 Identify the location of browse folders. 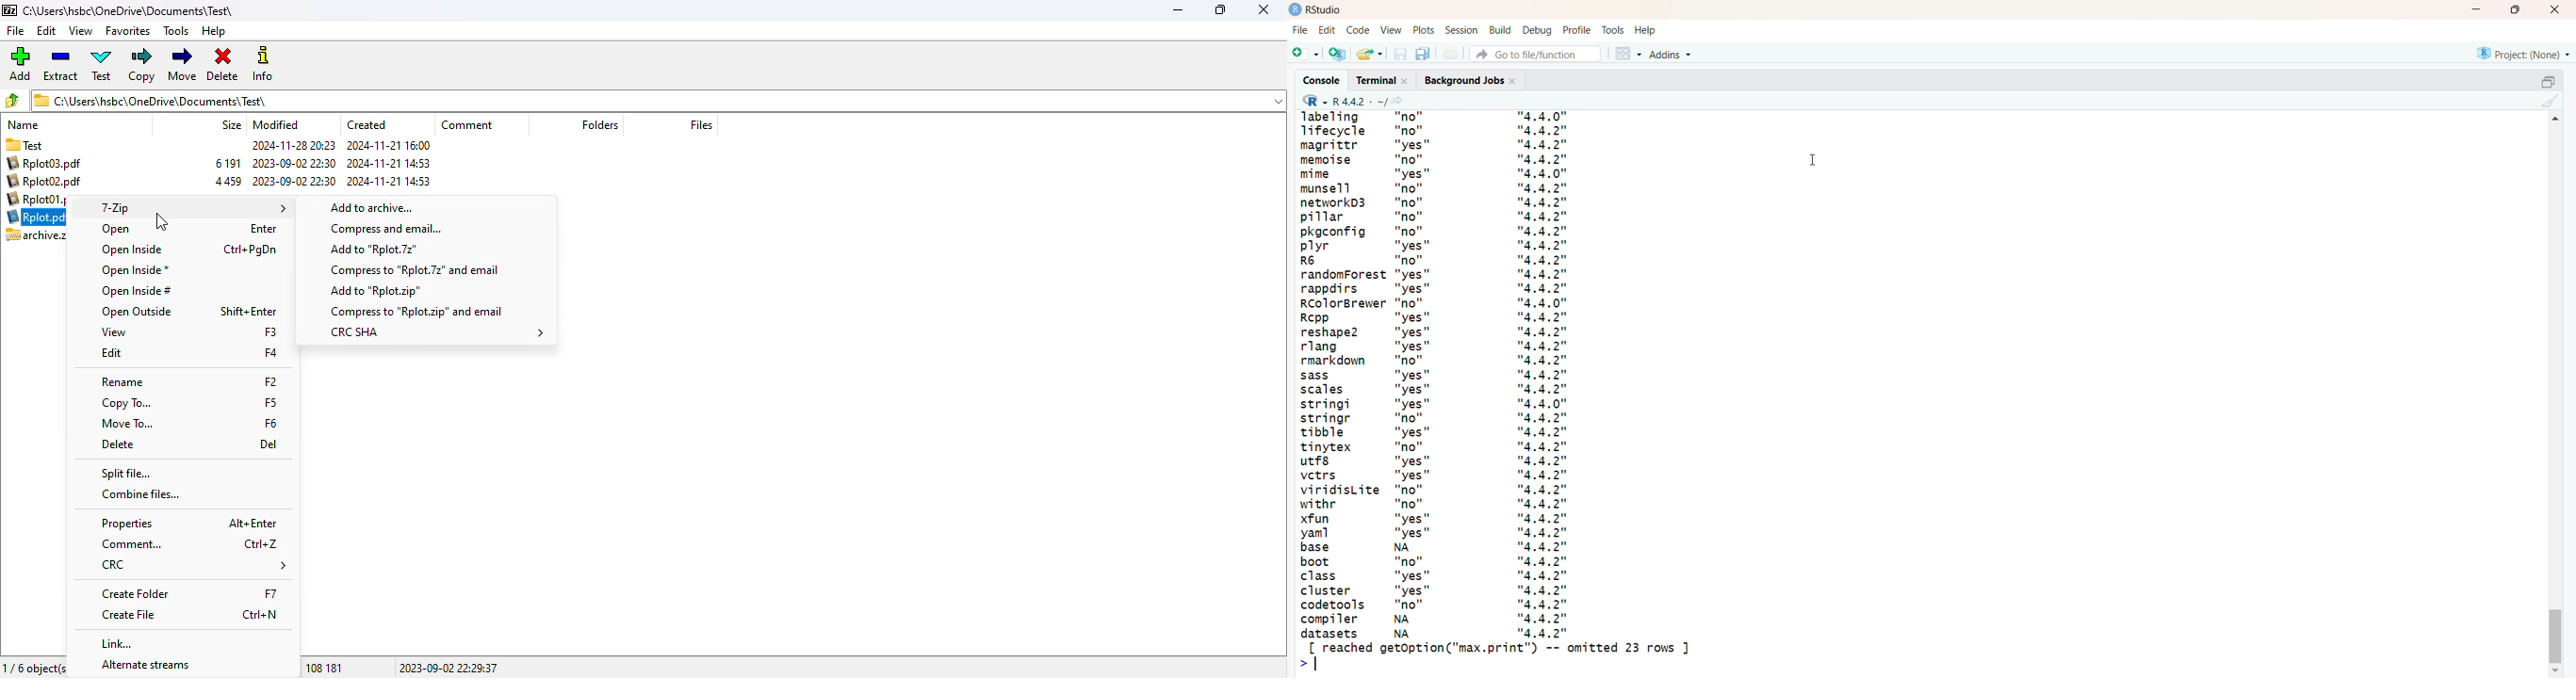
(12, 100).